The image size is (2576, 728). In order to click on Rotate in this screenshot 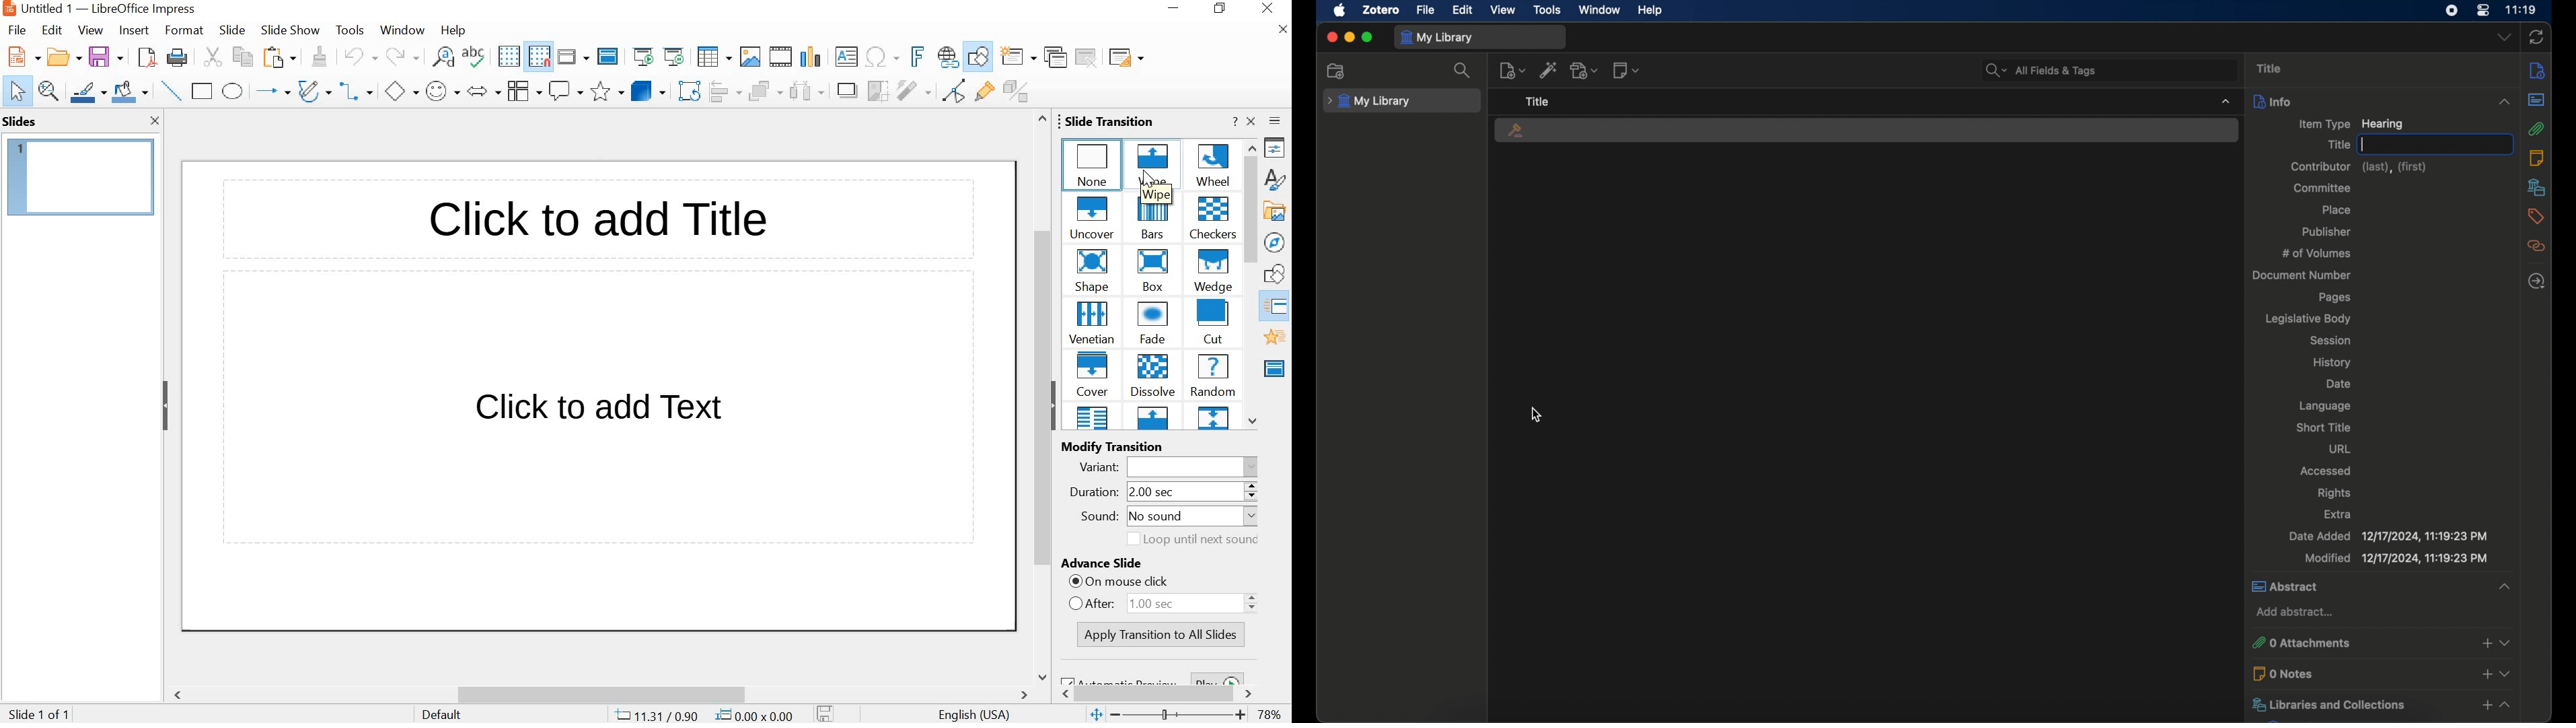, I will do `click(691, 90)`.